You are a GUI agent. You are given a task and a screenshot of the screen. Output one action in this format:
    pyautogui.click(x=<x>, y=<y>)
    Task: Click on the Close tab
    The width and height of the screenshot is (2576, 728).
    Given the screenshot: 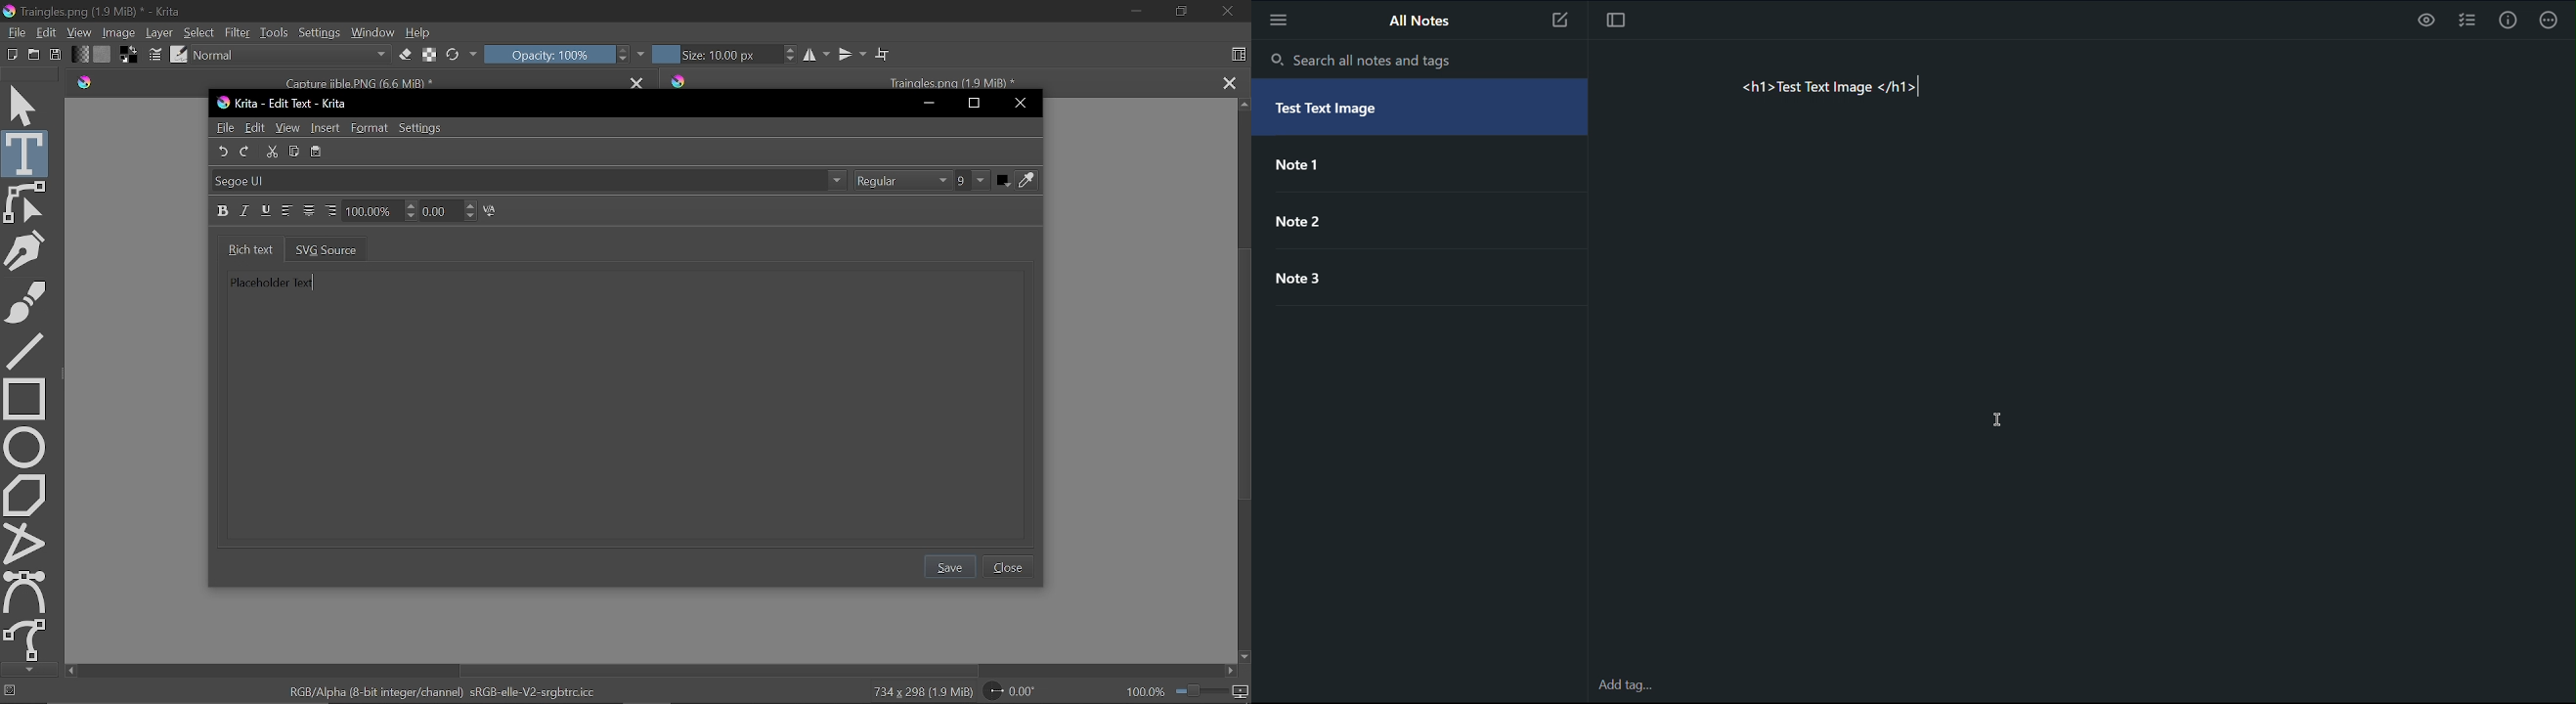 What is the action you would take?
    pyautogui.click(x=638, y=80)
    